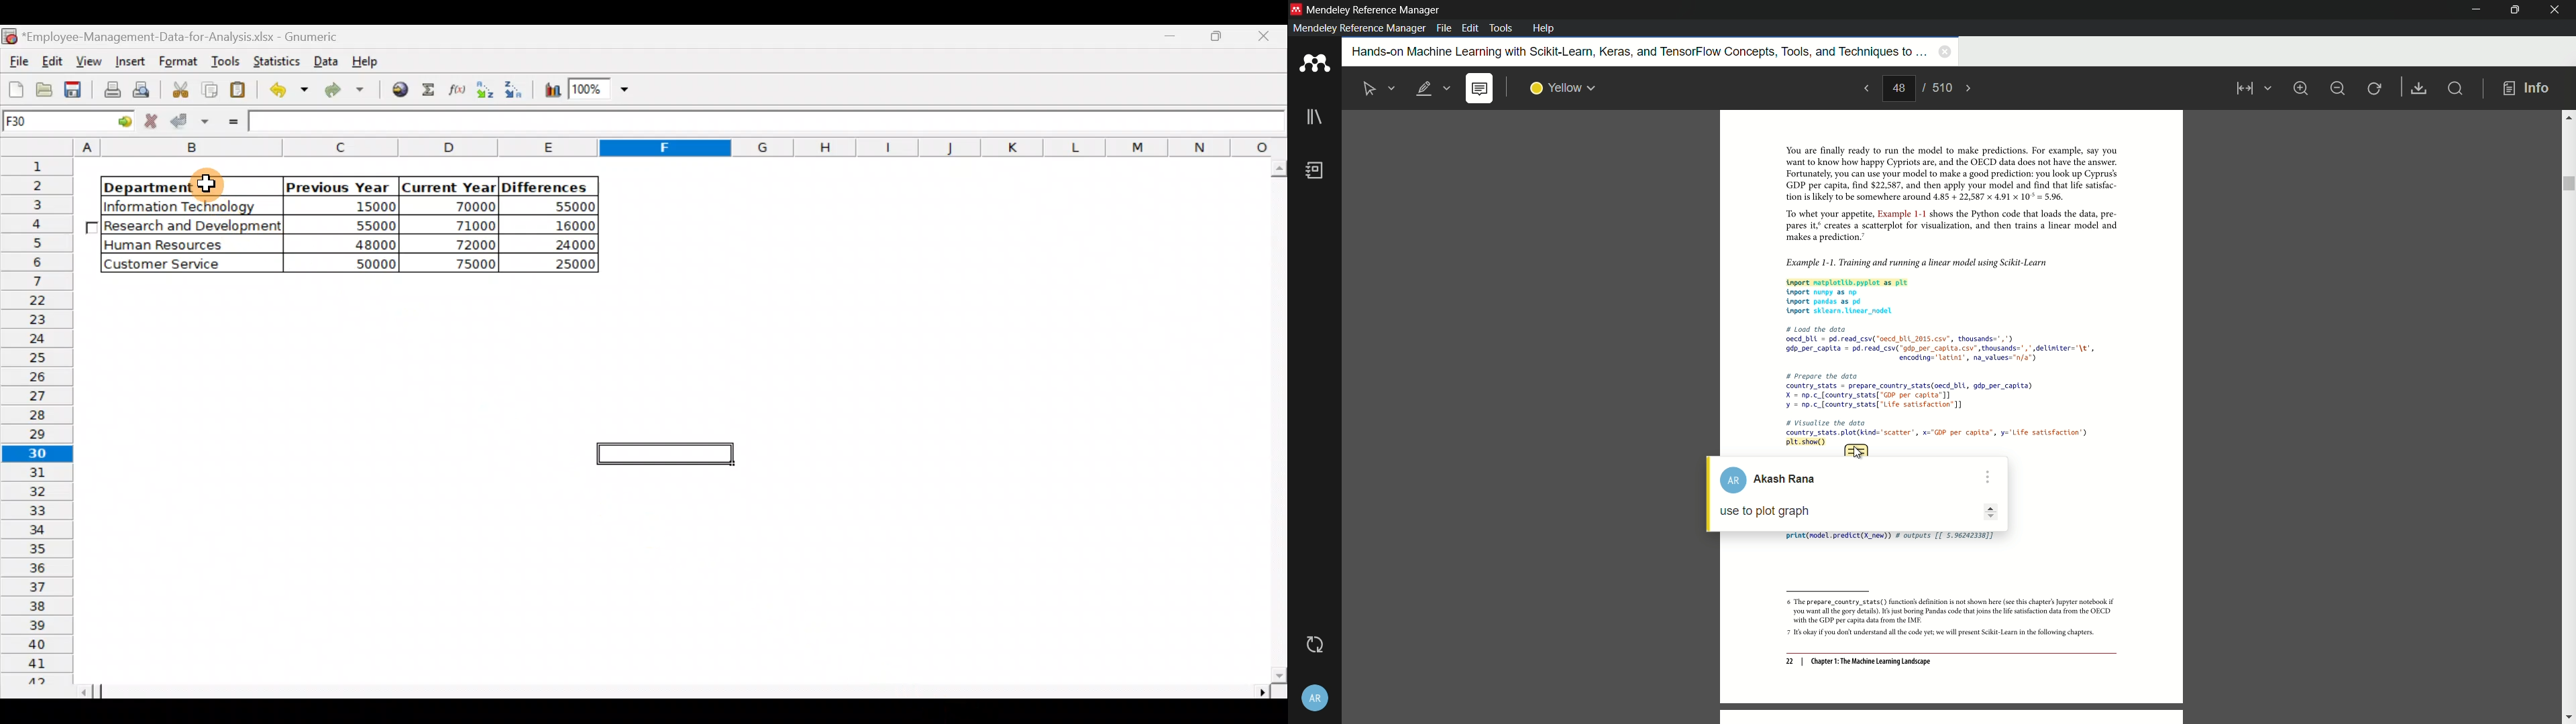 Image resolution: width=2576 pixels, height=728 pixels. Describe the element at coordinates (458, 265) in the screenshot. I see `75000` at that location.